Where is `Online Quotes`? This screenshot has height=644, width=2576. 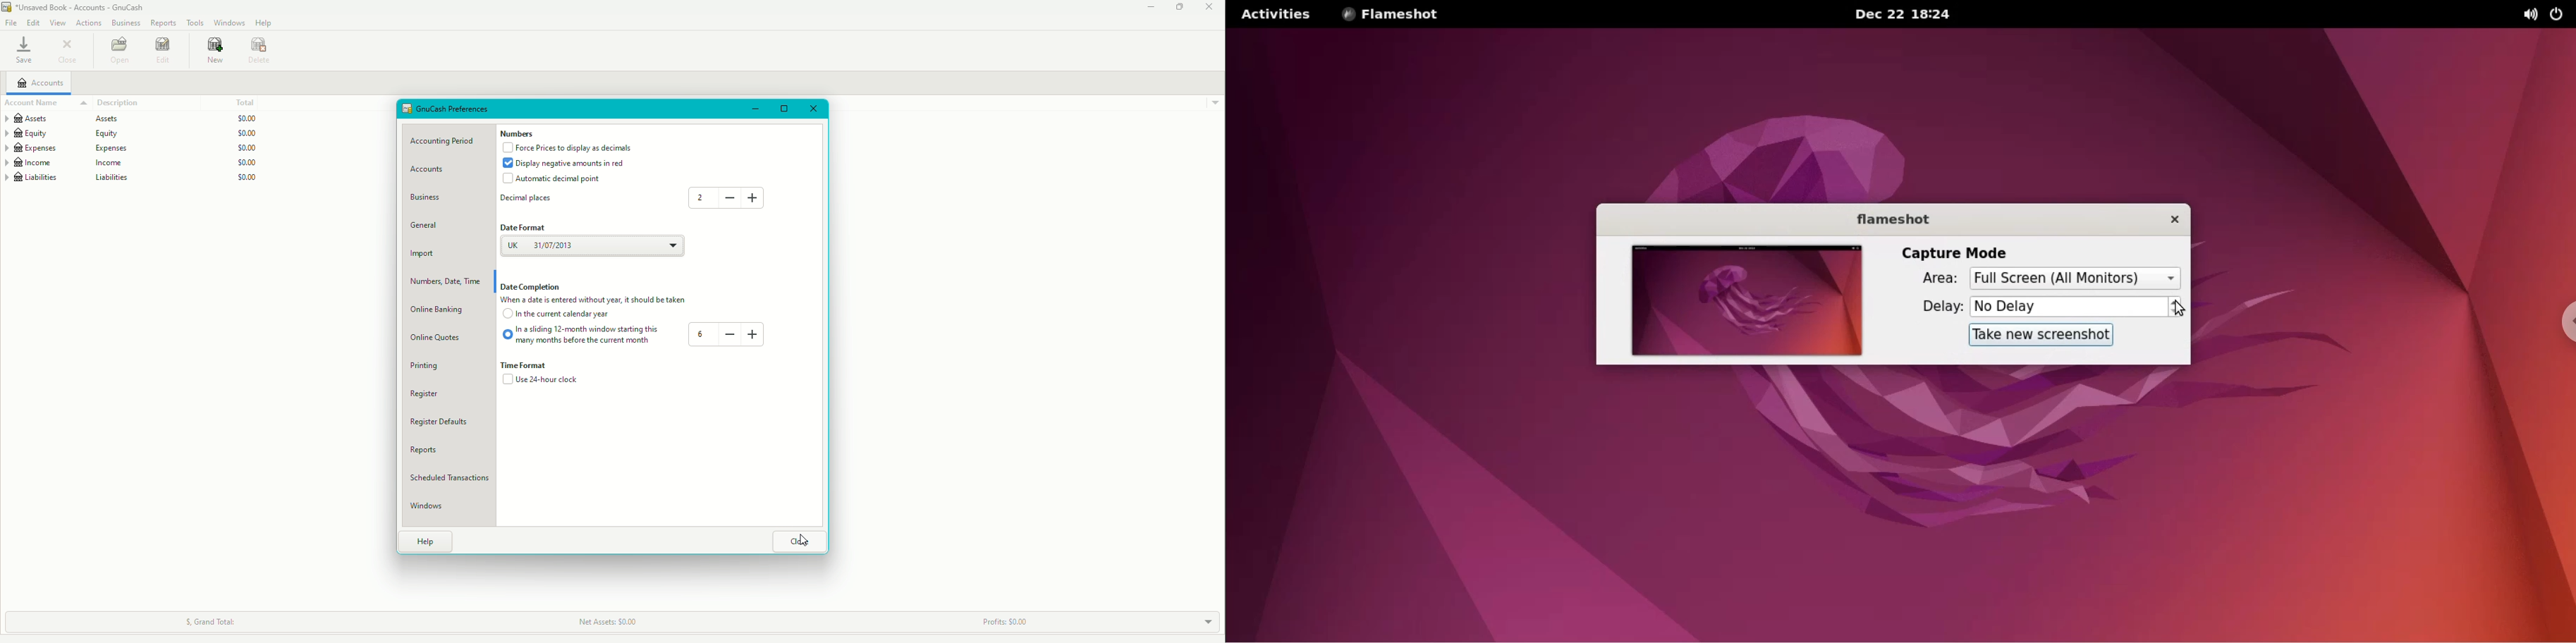 Online Quotes is located at coordinates (443, 337).